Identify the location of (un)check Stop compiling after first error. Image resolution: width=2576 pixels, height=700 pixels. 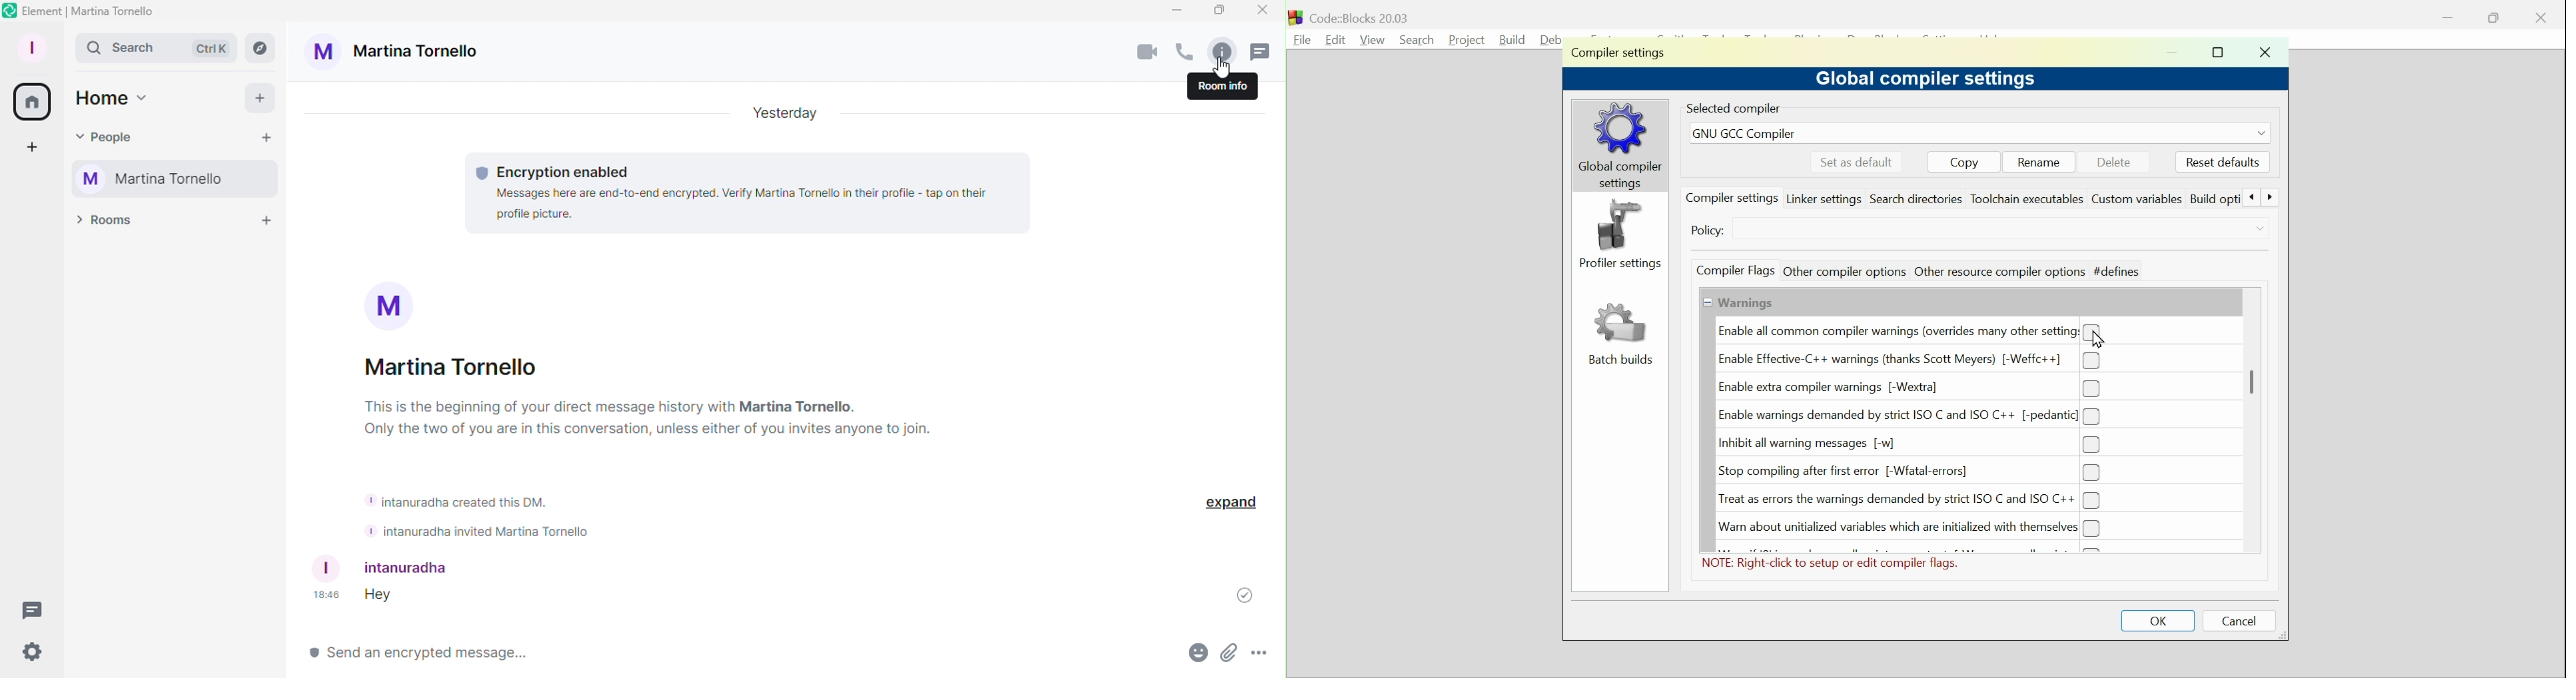
(1908, 472).